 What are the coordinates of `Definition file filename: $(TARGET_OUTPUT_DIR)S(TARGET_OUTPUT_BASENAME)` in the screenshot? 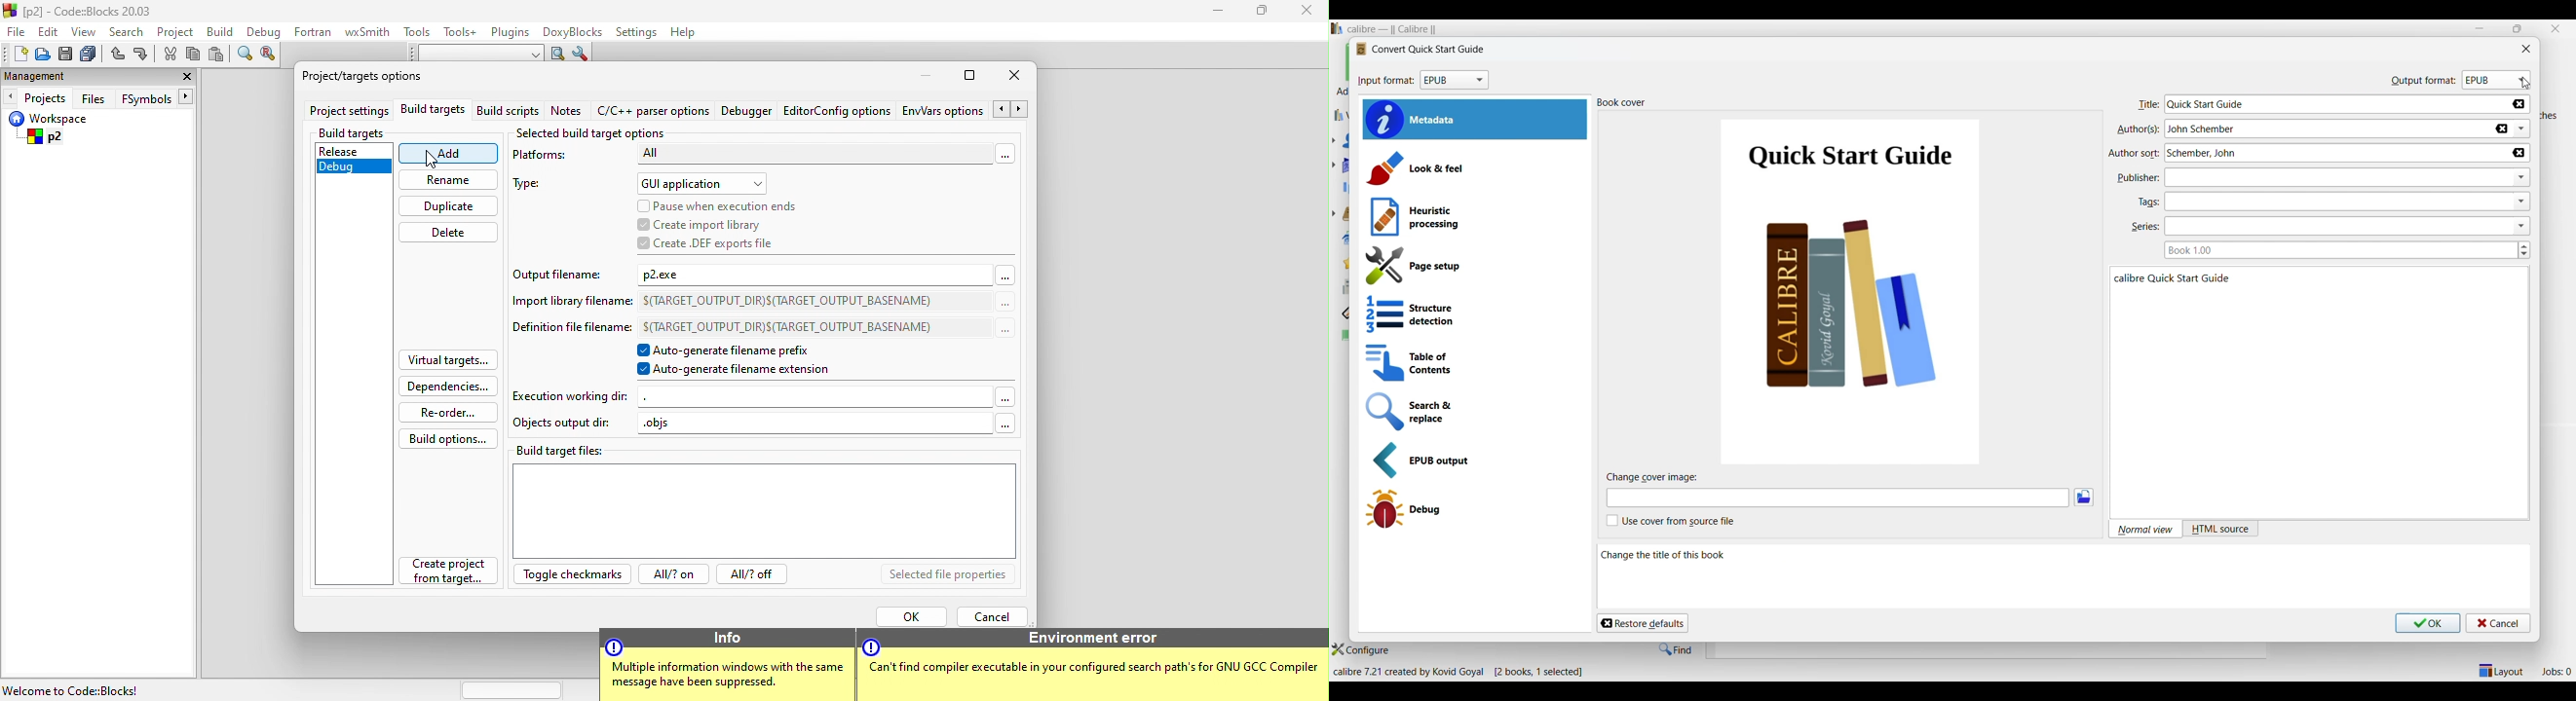 It's located at (761, 328).